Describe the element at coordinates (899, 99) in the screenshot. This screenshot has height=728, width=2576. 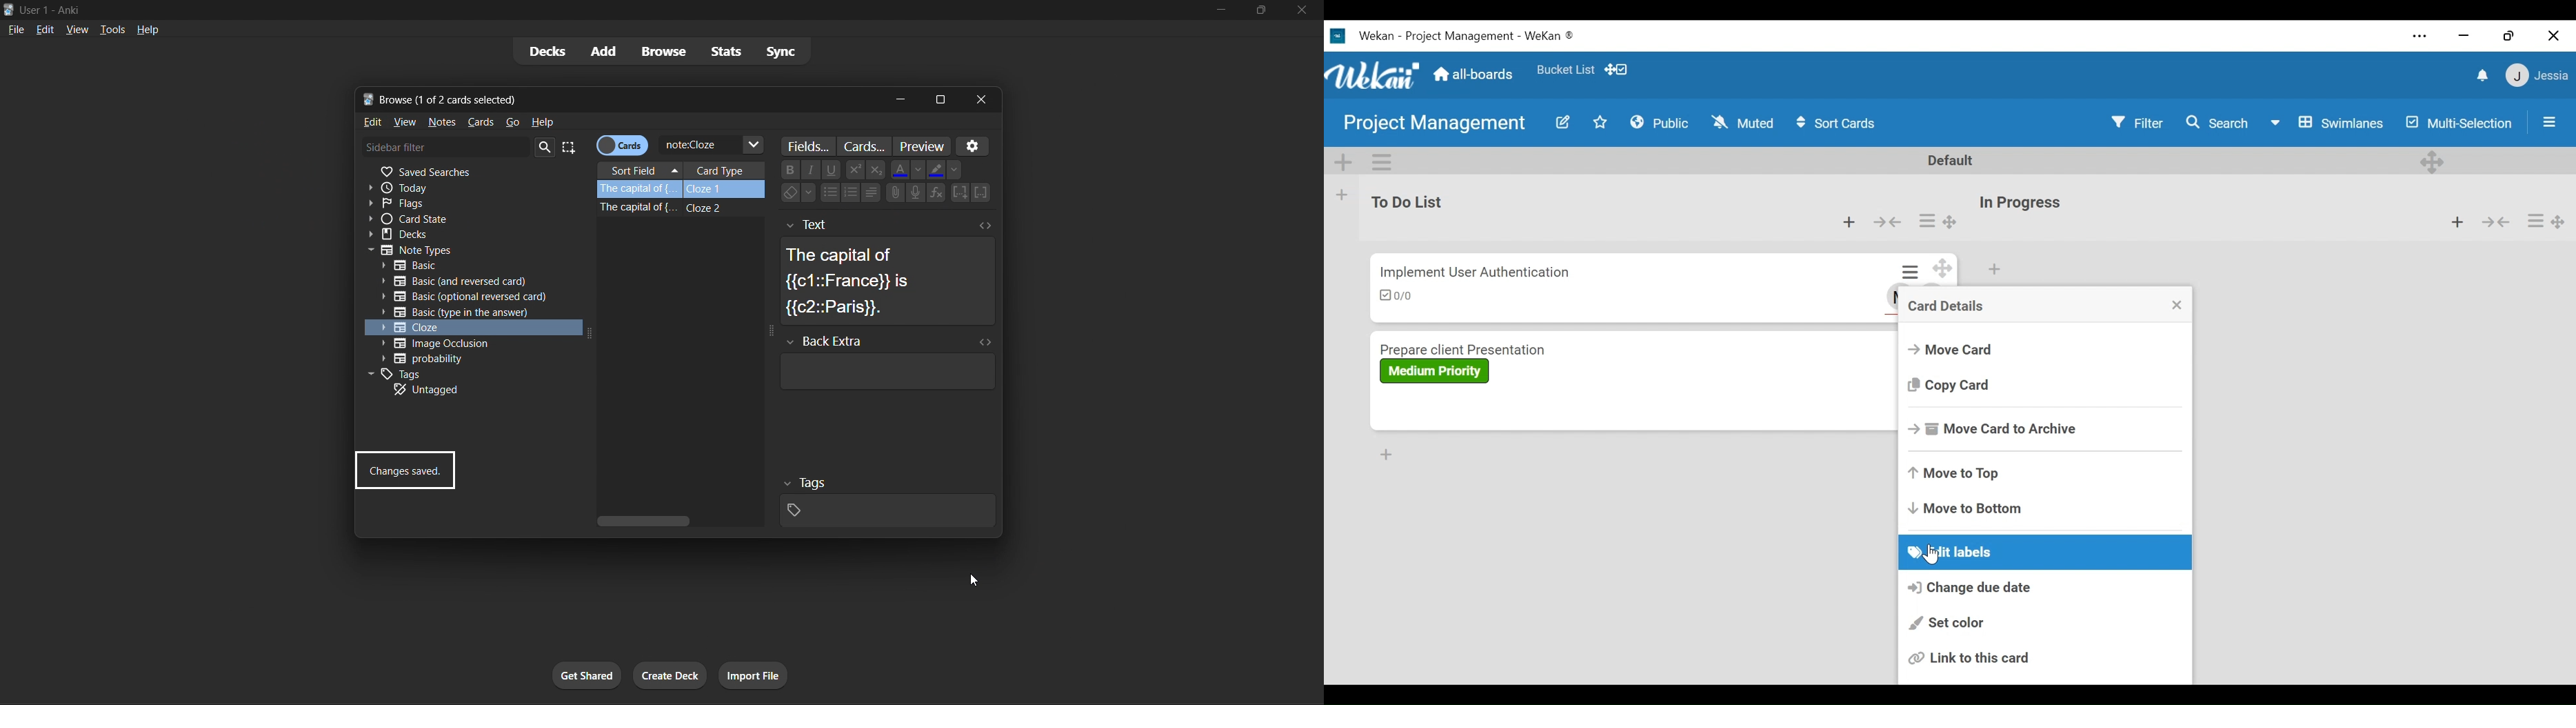
I see `minimize` at that location.